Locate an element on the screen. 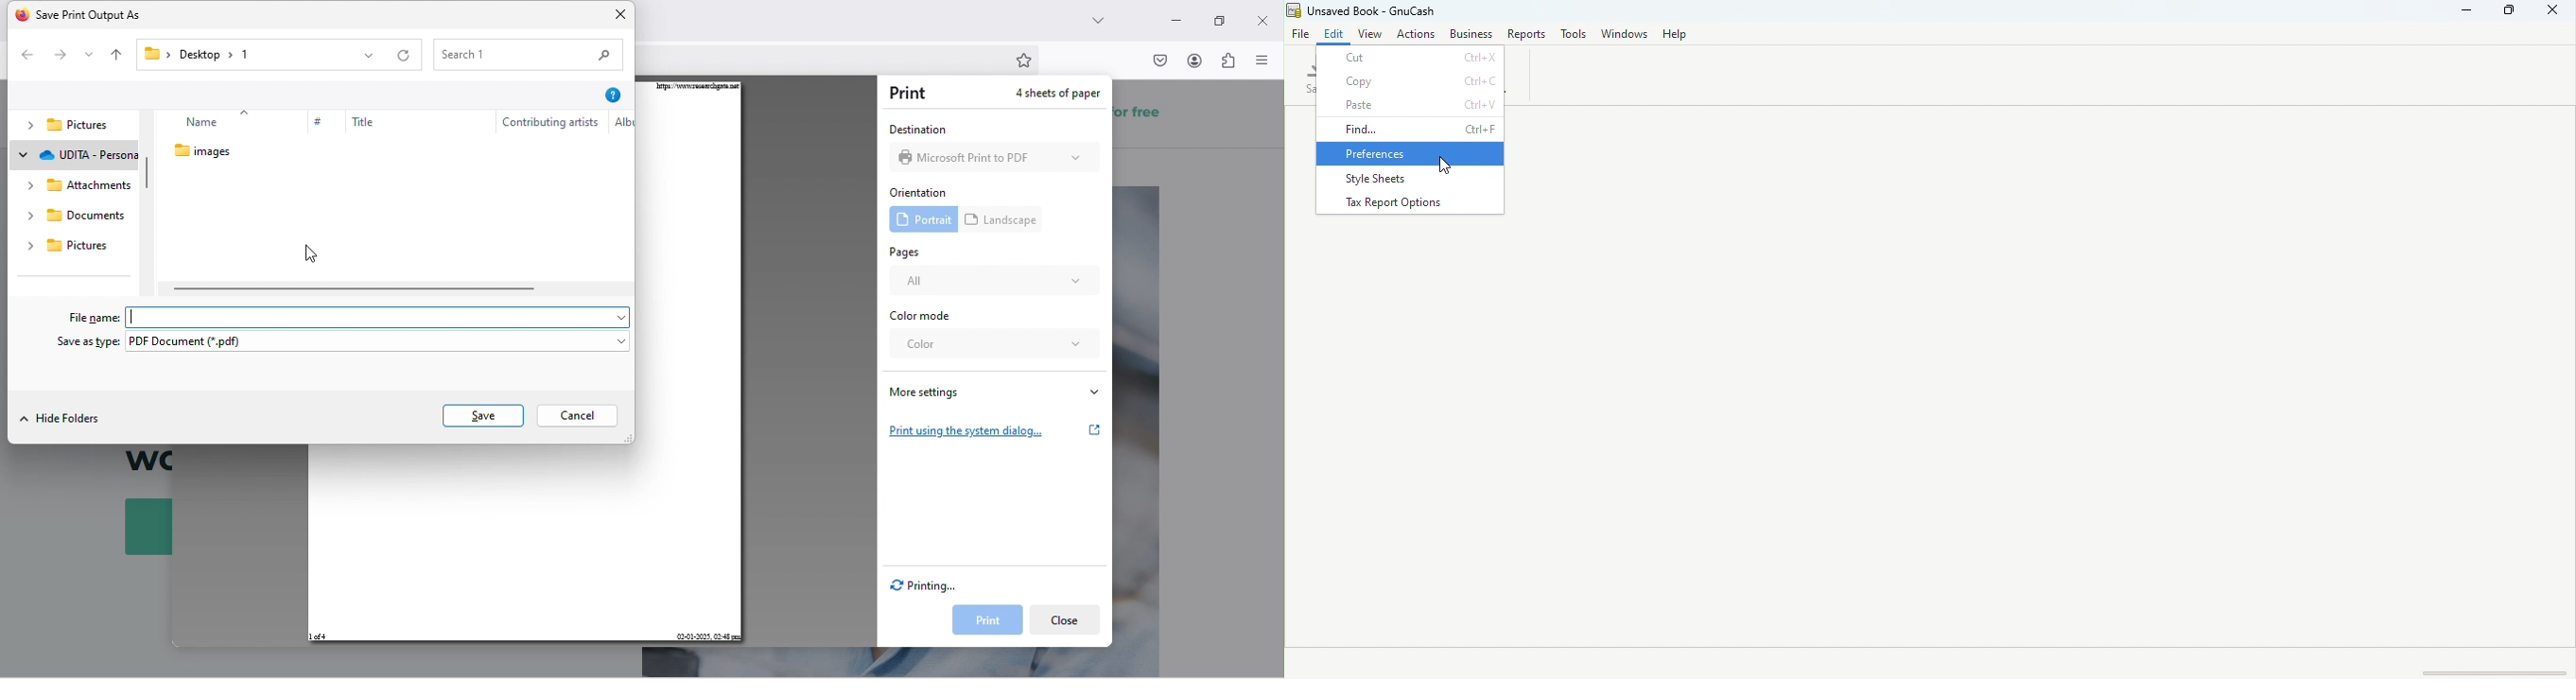 Image resolution: width=2576 pixels, height=700 pixels. extension is located at coordinates (1230, 65).